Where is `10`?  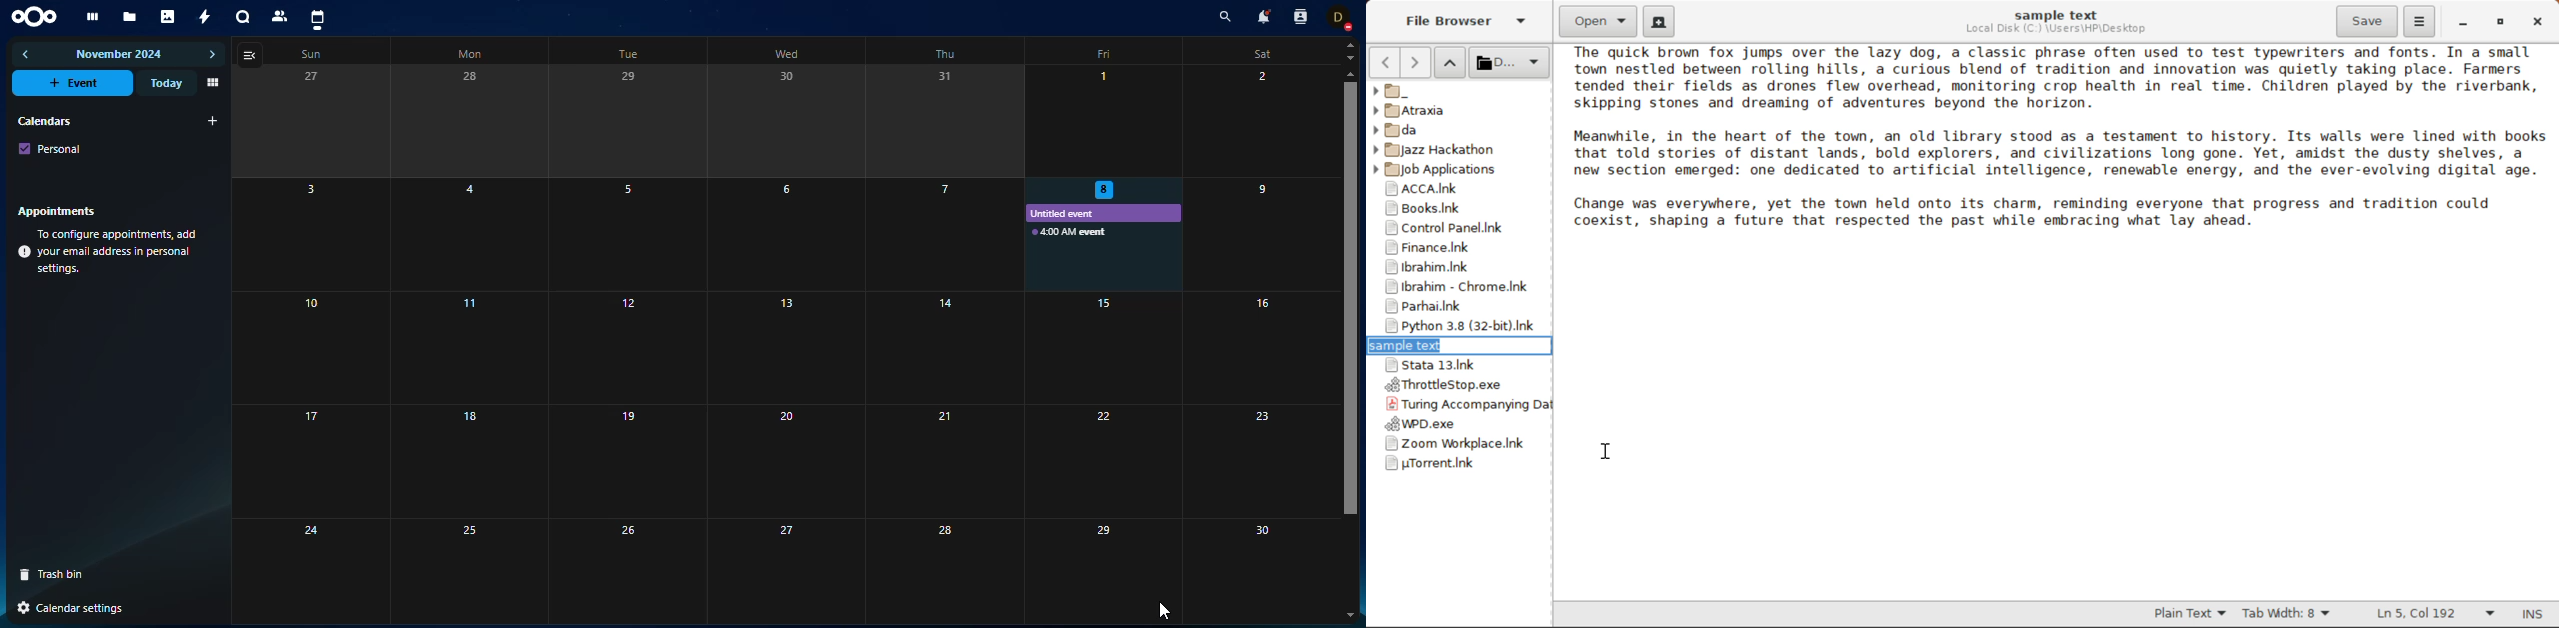 10 is located at coordinates (286, 348).